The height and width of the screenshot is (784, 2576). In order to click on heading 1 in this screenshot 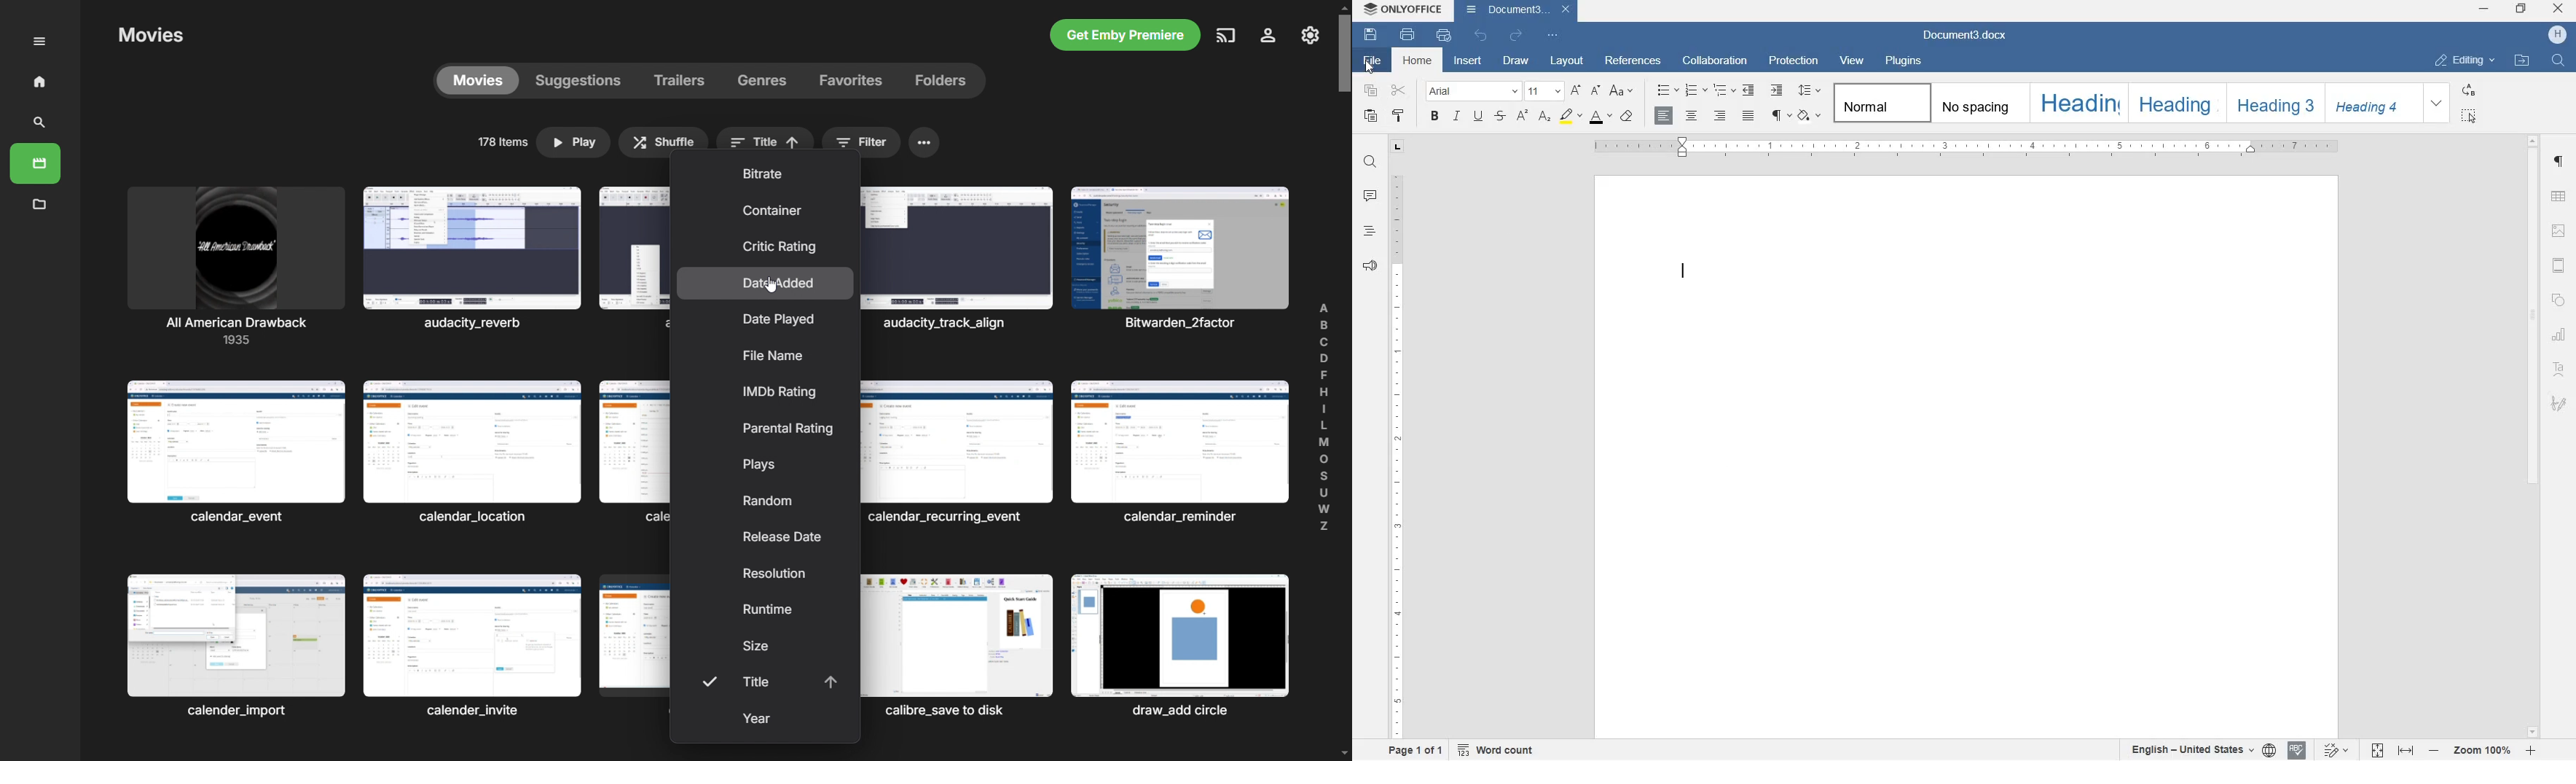, I will do `click(2077, 104)`.